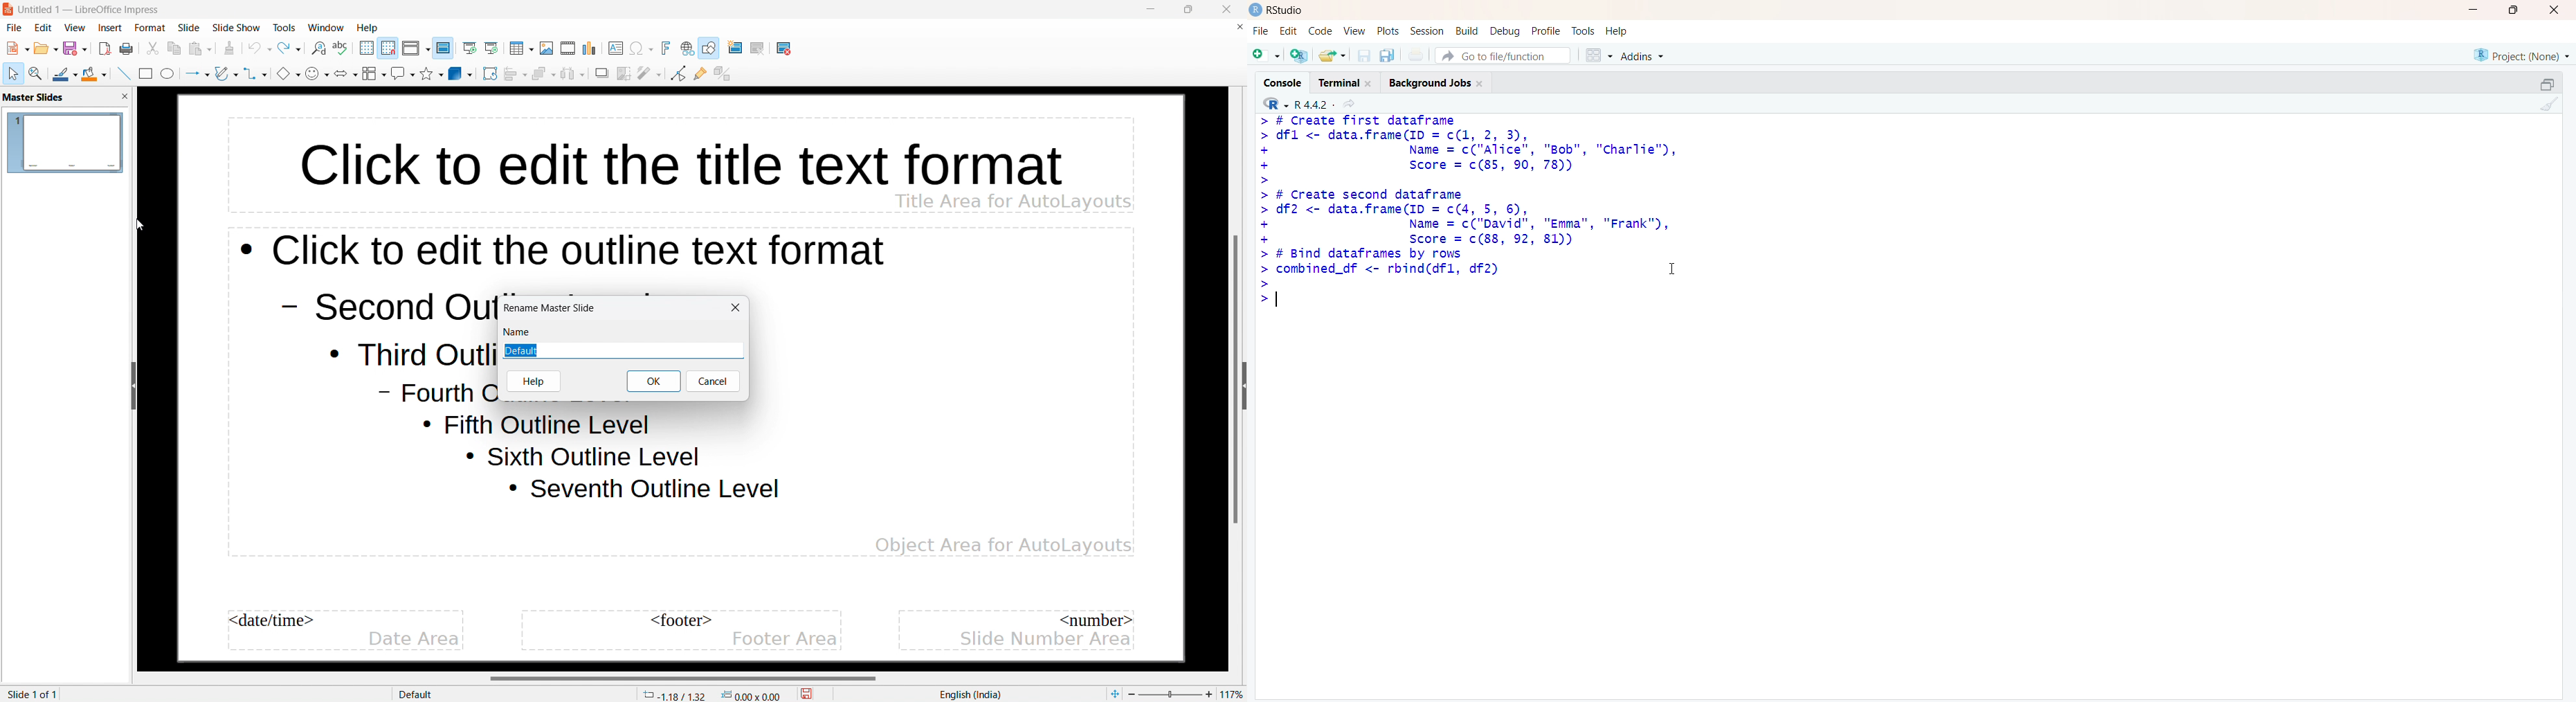 The image size is (2576, 728). I want to click on start from current slide, so click(492, 48).